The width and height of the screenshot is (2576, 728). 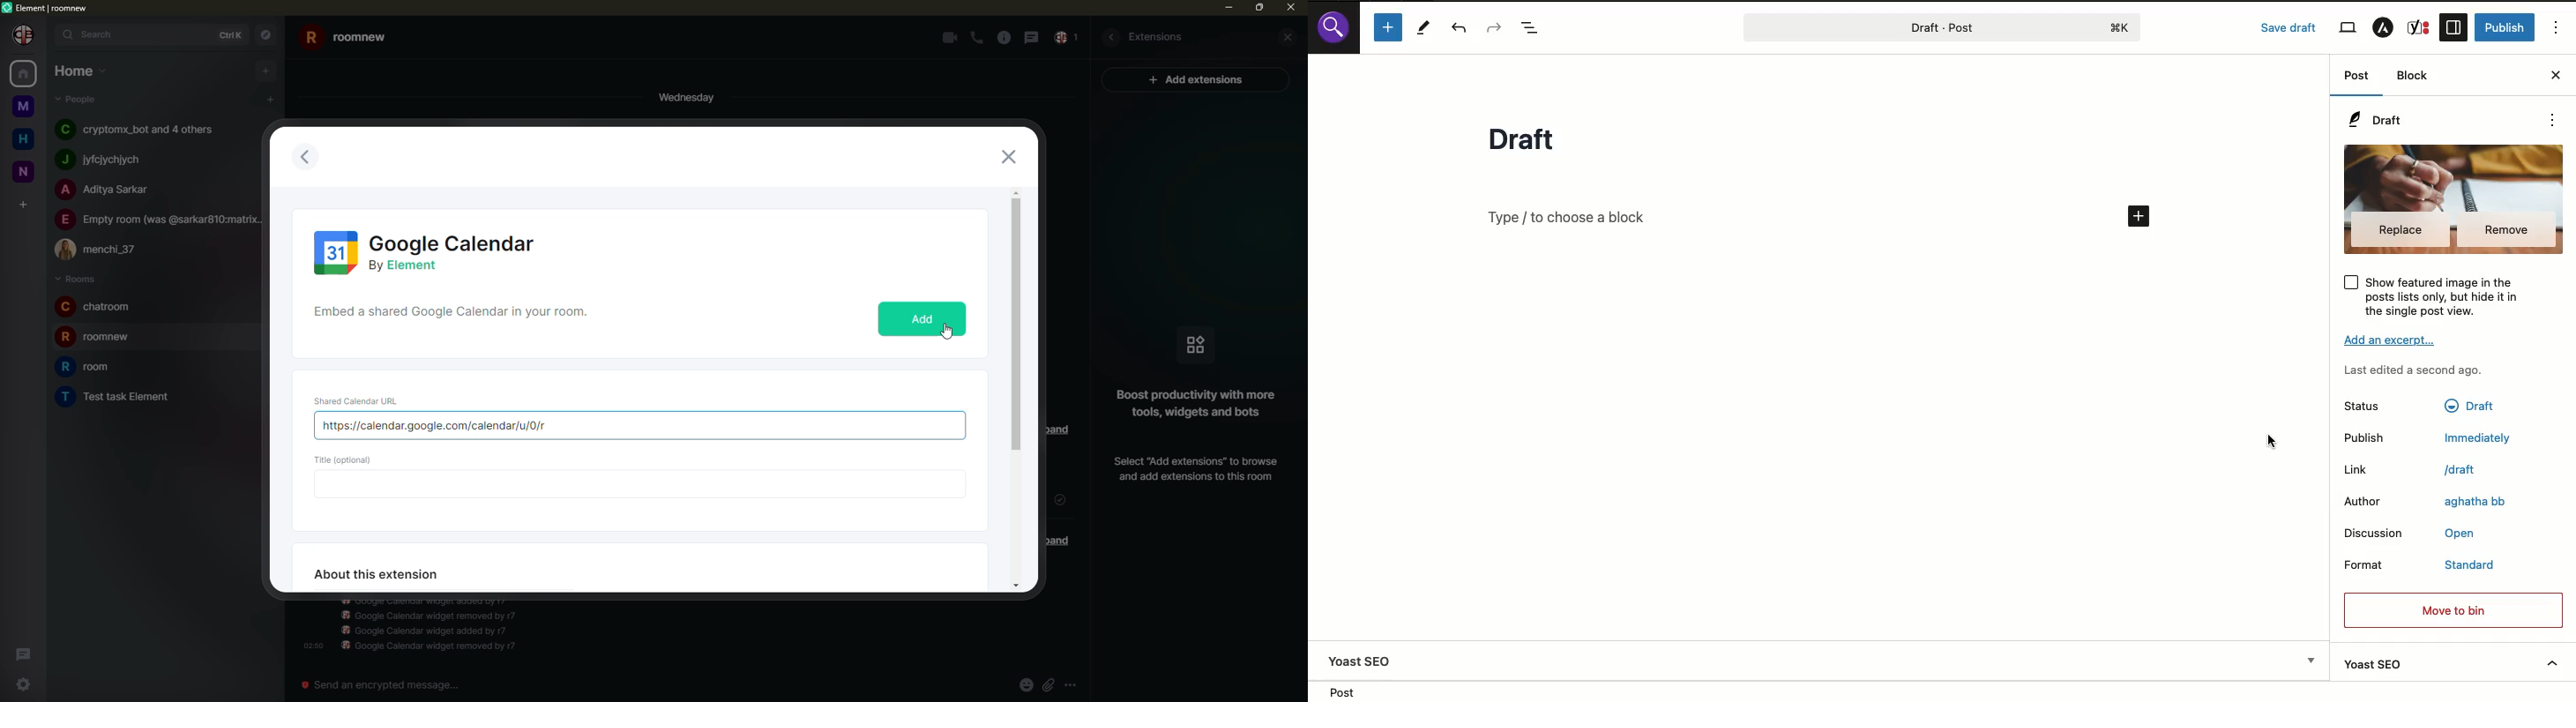 What do you see at coordinates (2356, 78) in the screenshot?
I see `Post` at bounding box center [2356, 78].